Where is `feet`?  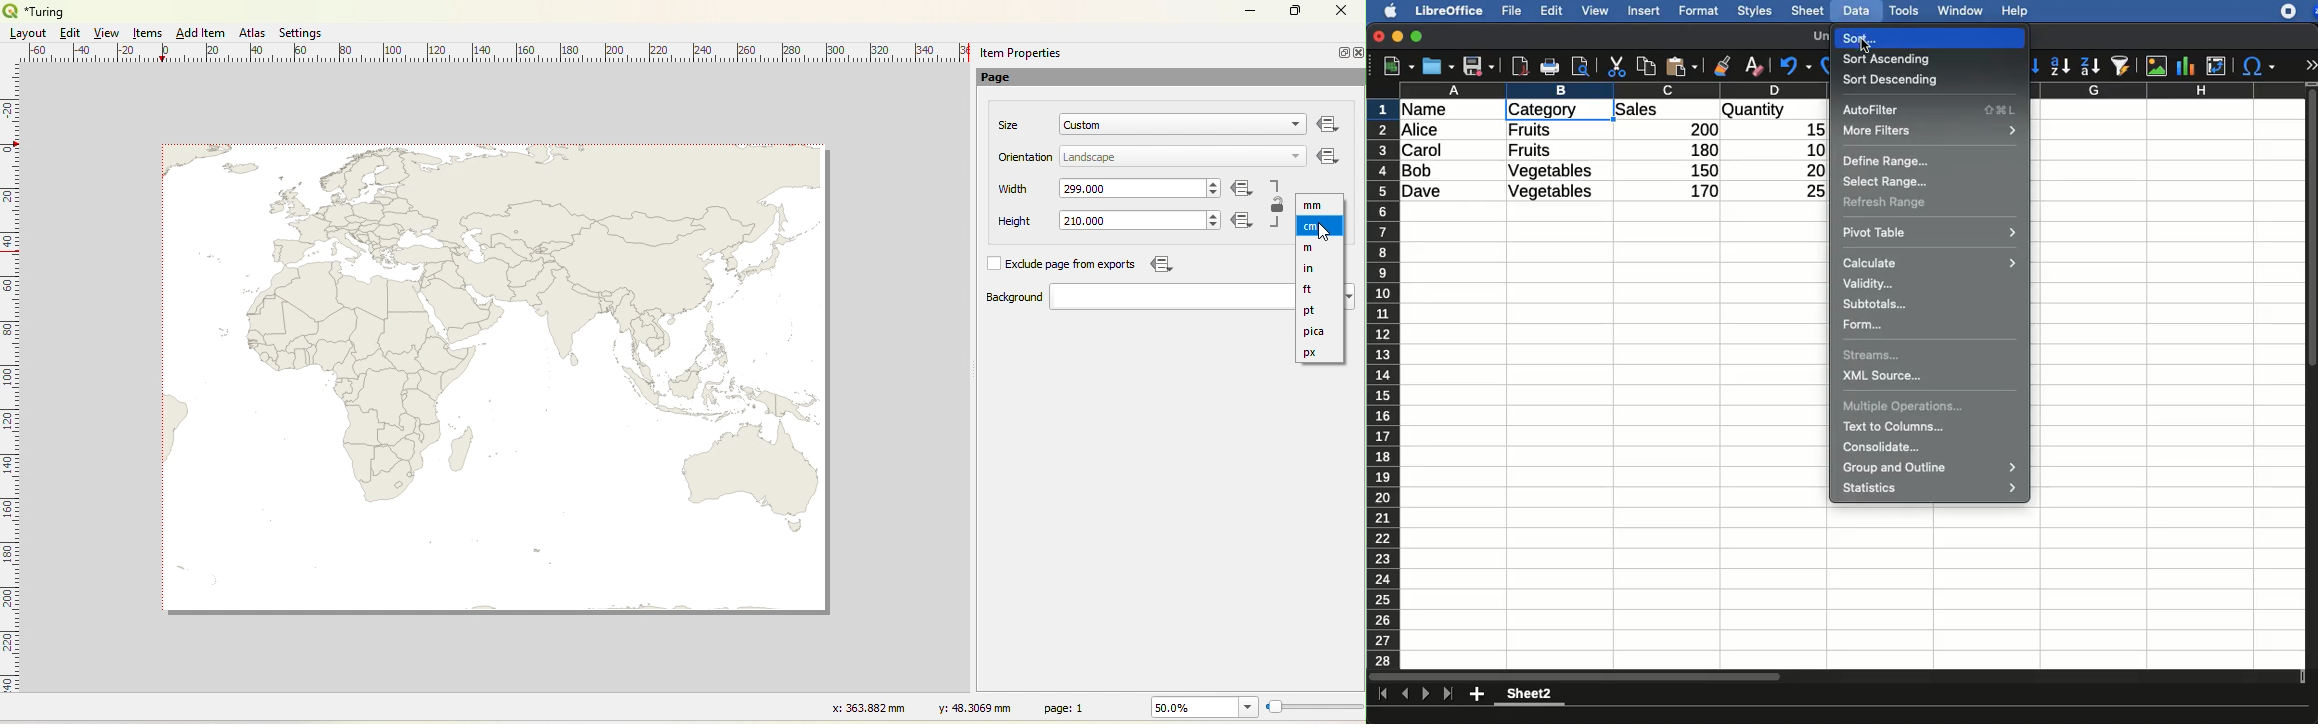
feet is located at coordinates (1308, 290).